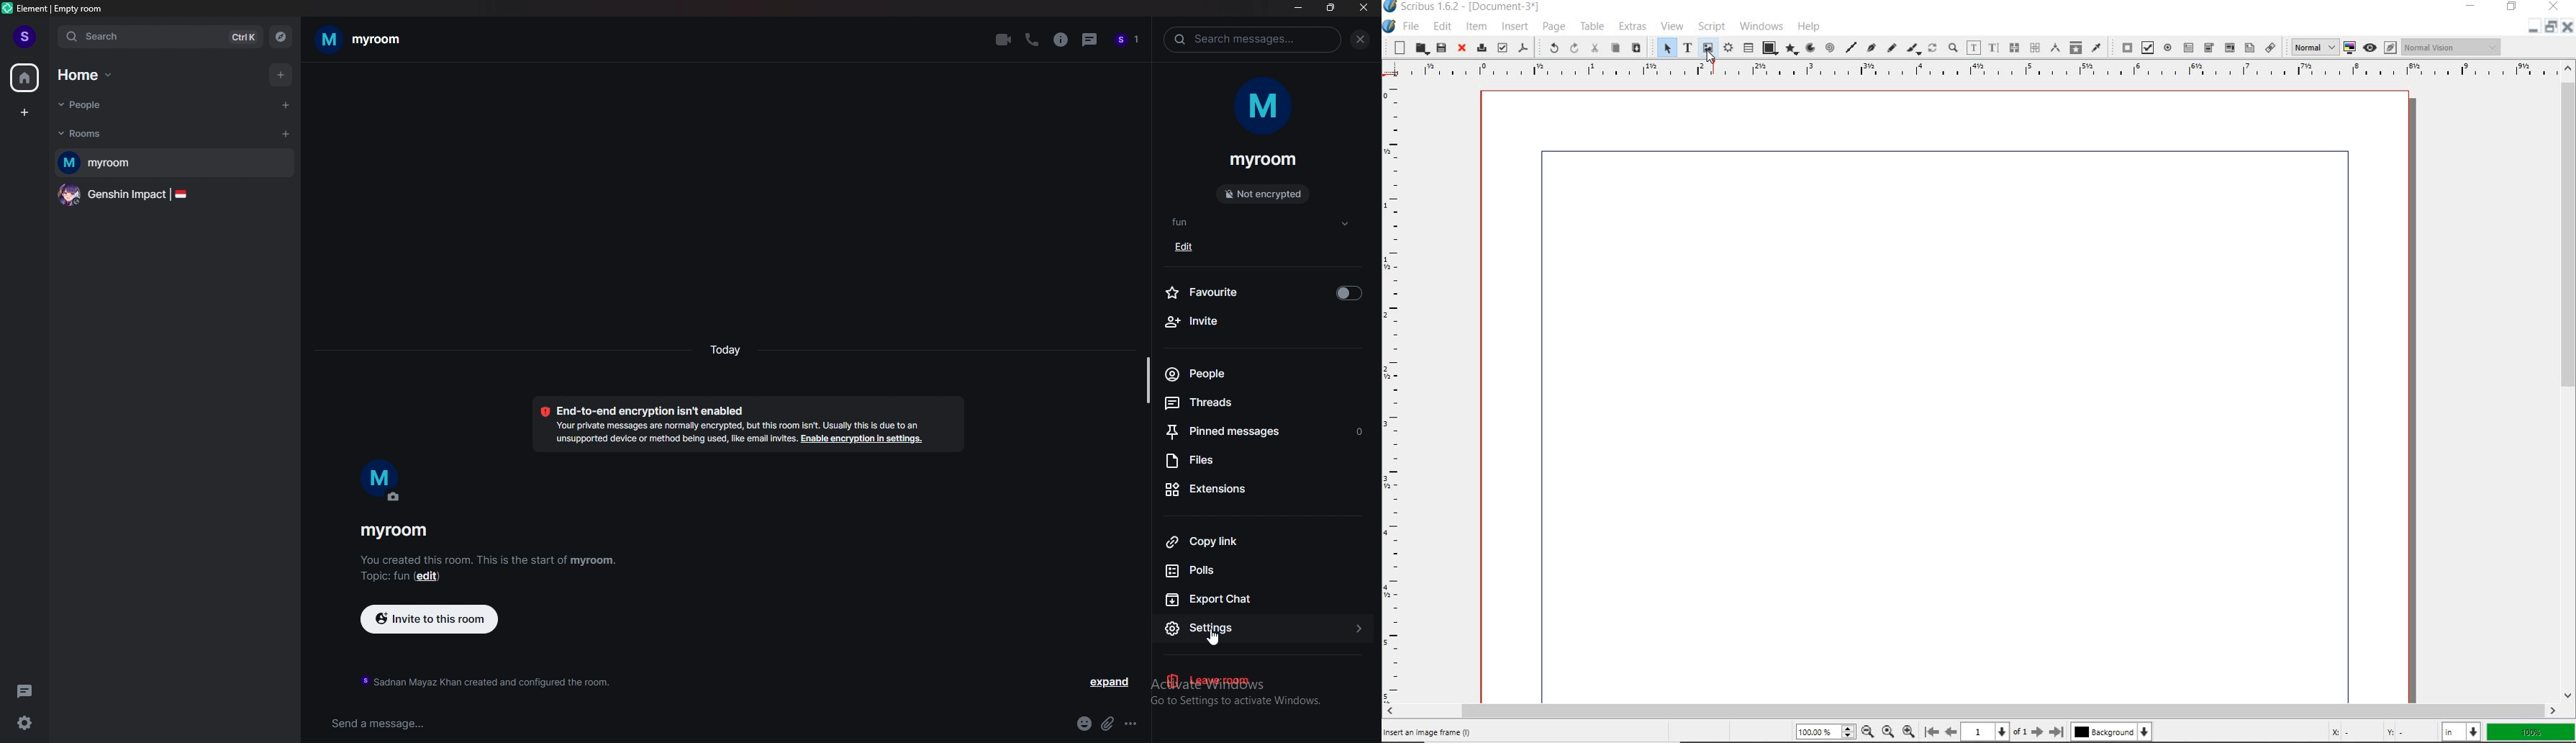 The height and width of the screenshot is (756, 2576). What do you see at coordinates (1265, 703) in the screenshot?
I see `go to settings to activate windows` at bounding box center [1265, 703].